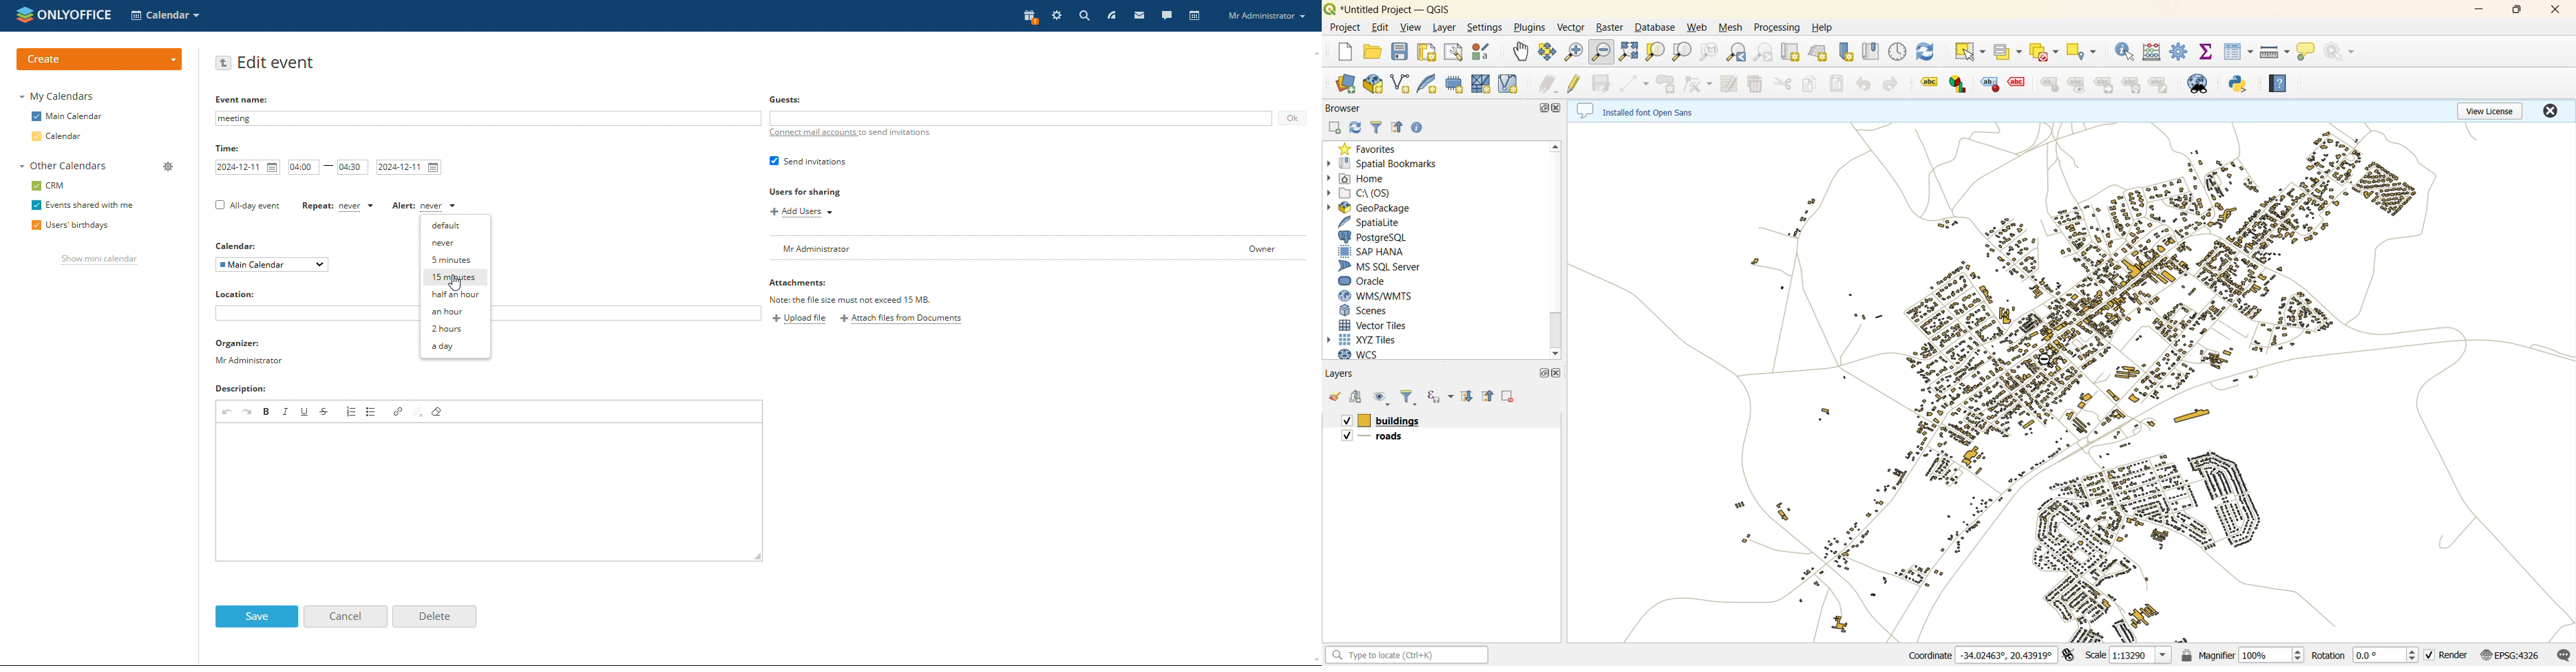 This screenshot has height=672, width=2576. I want to click on add users, so click(800, 213).